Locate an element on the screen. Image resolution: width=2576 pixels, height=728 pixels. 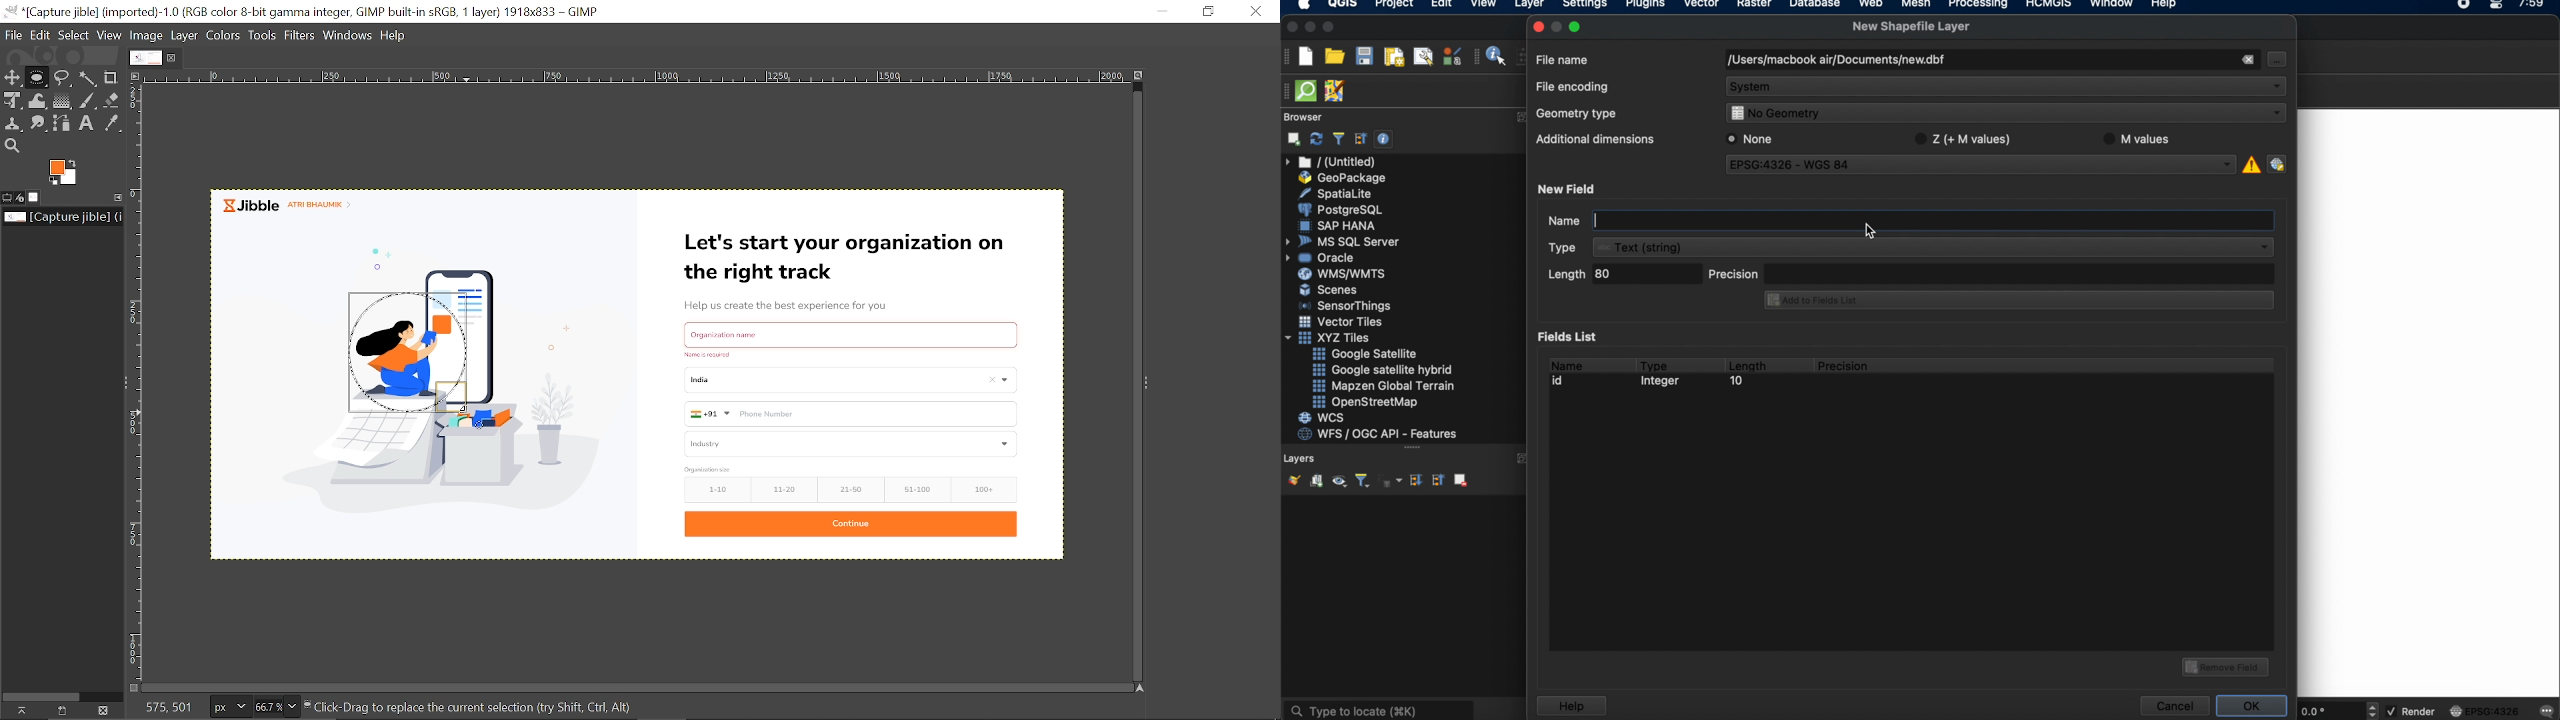
M values is located at coordinates (2143, 139).